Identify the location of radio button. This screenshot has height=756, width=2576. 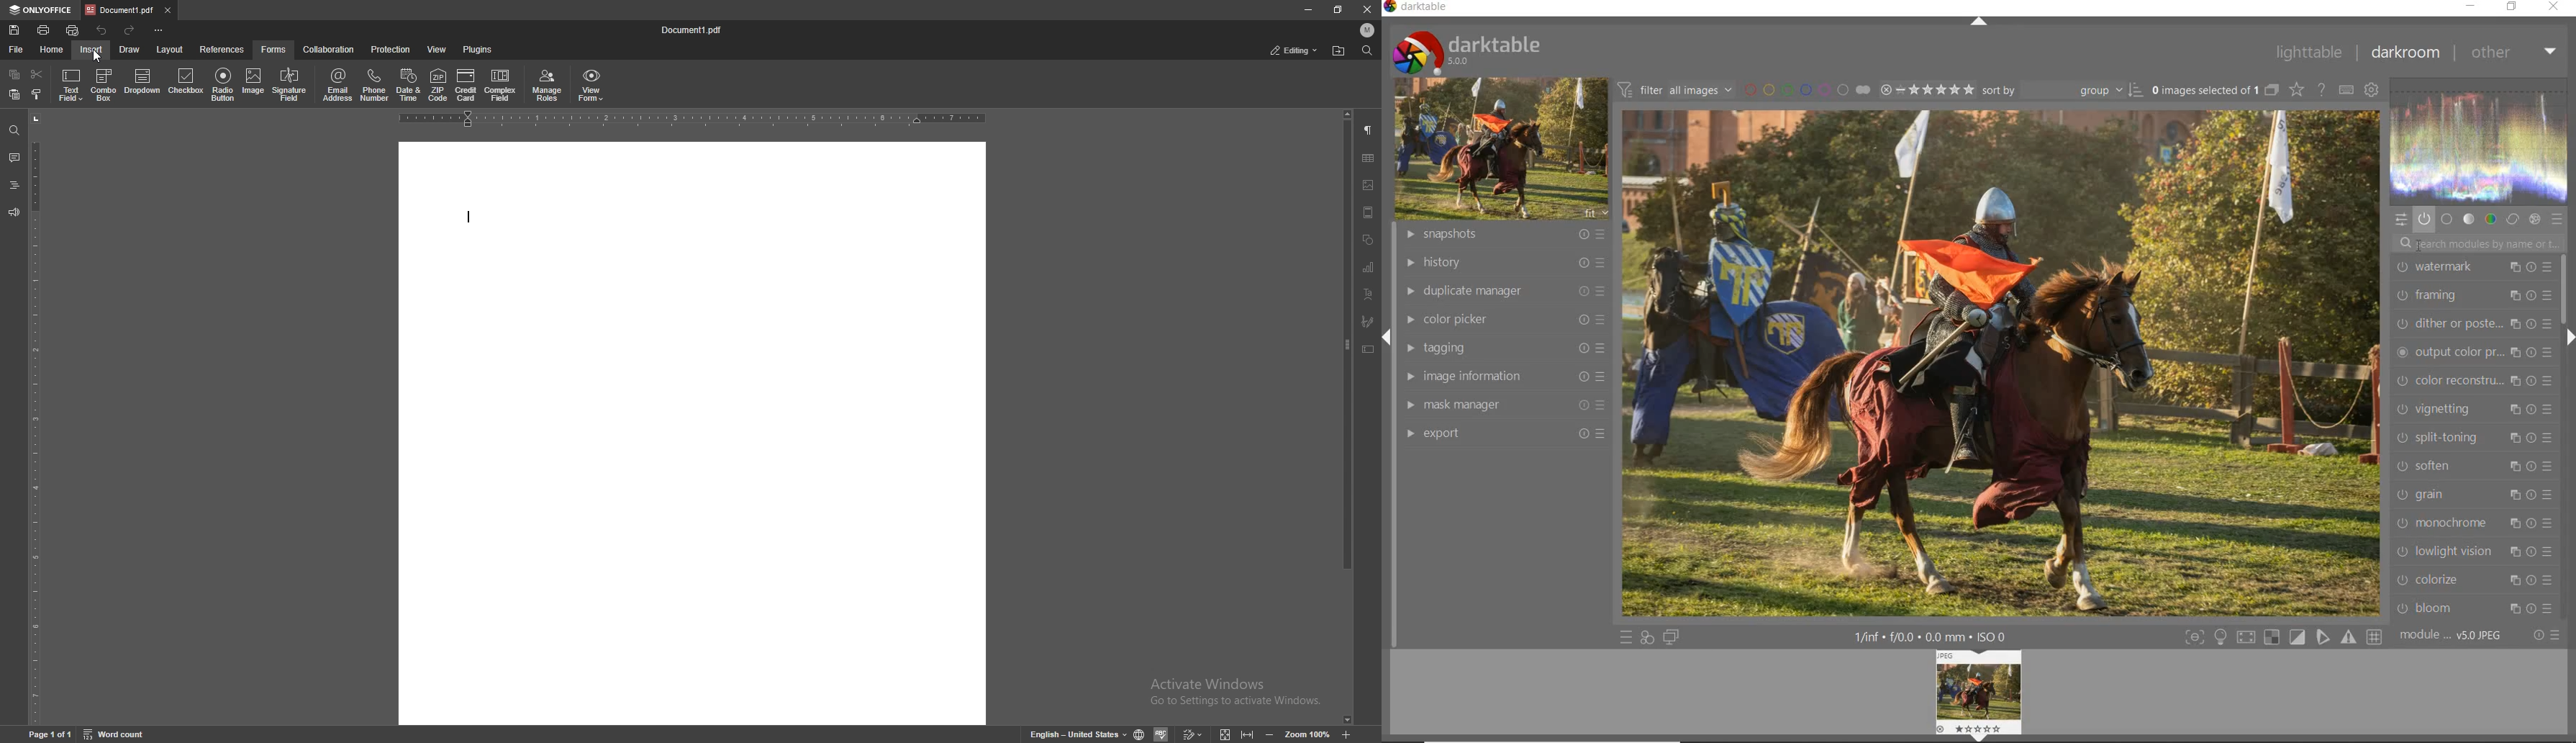
(223, 85).